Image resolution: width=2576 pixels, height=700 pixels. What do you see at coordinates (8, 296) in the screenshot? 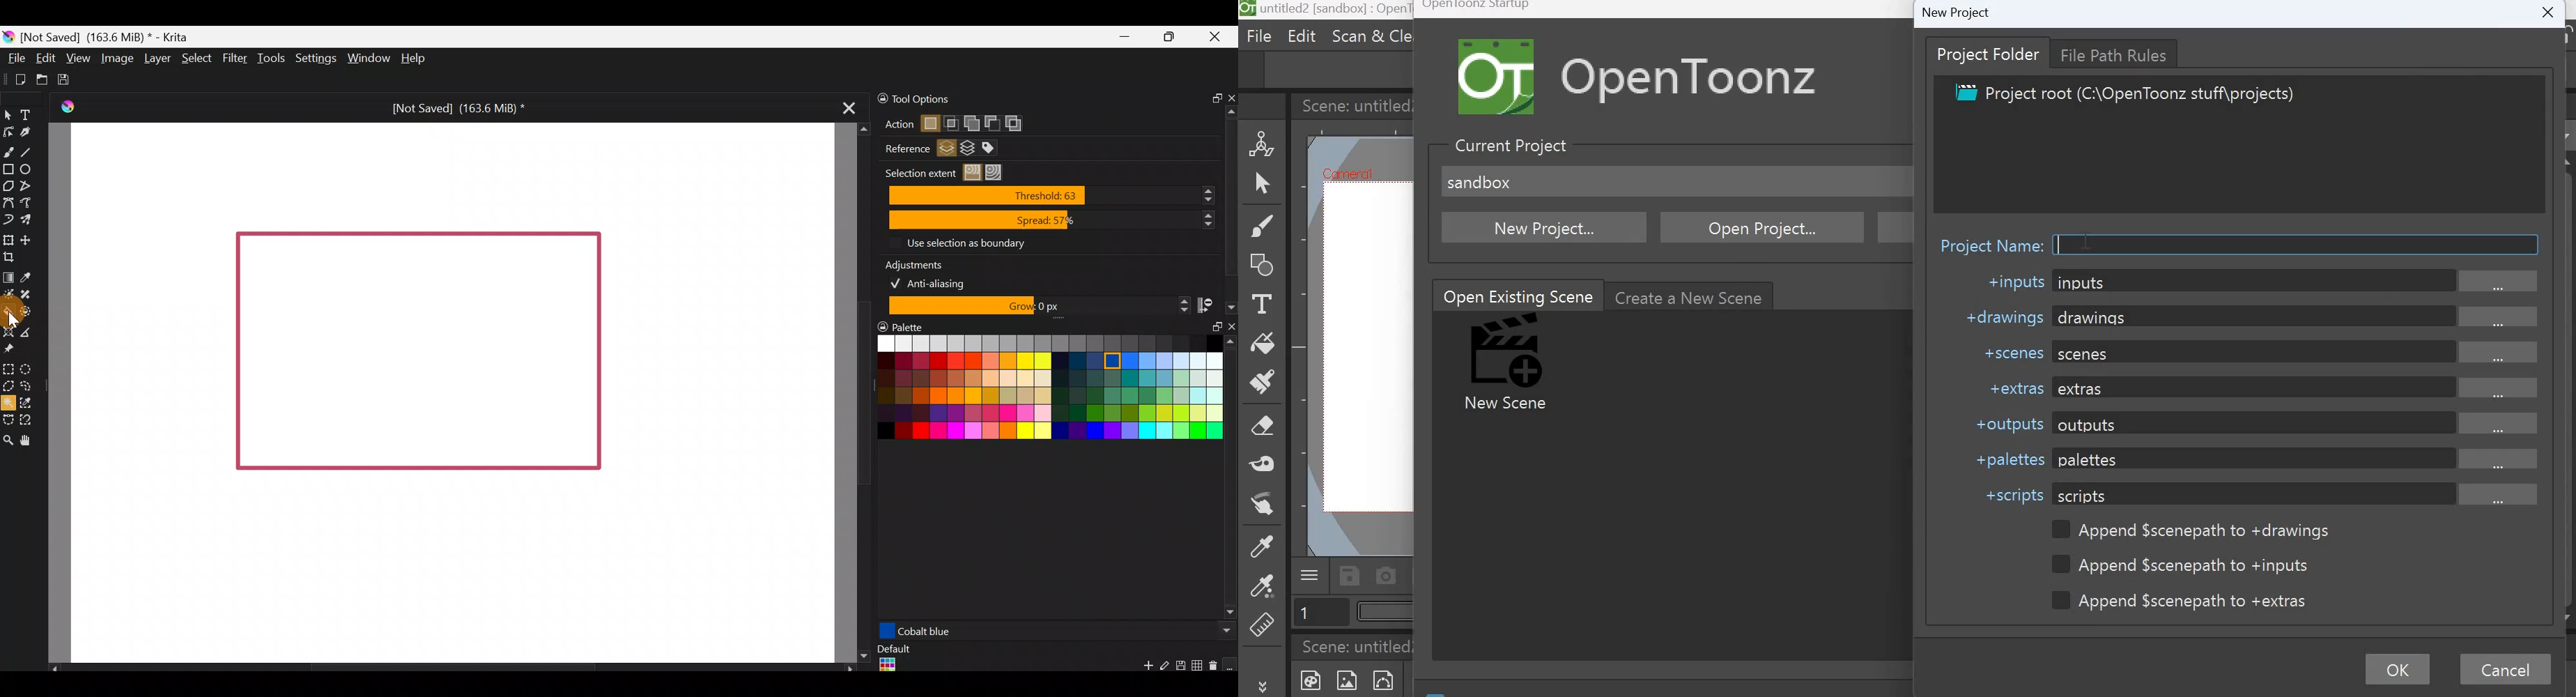
I see `Colourise mask tool` at bounding box center [8, 296].